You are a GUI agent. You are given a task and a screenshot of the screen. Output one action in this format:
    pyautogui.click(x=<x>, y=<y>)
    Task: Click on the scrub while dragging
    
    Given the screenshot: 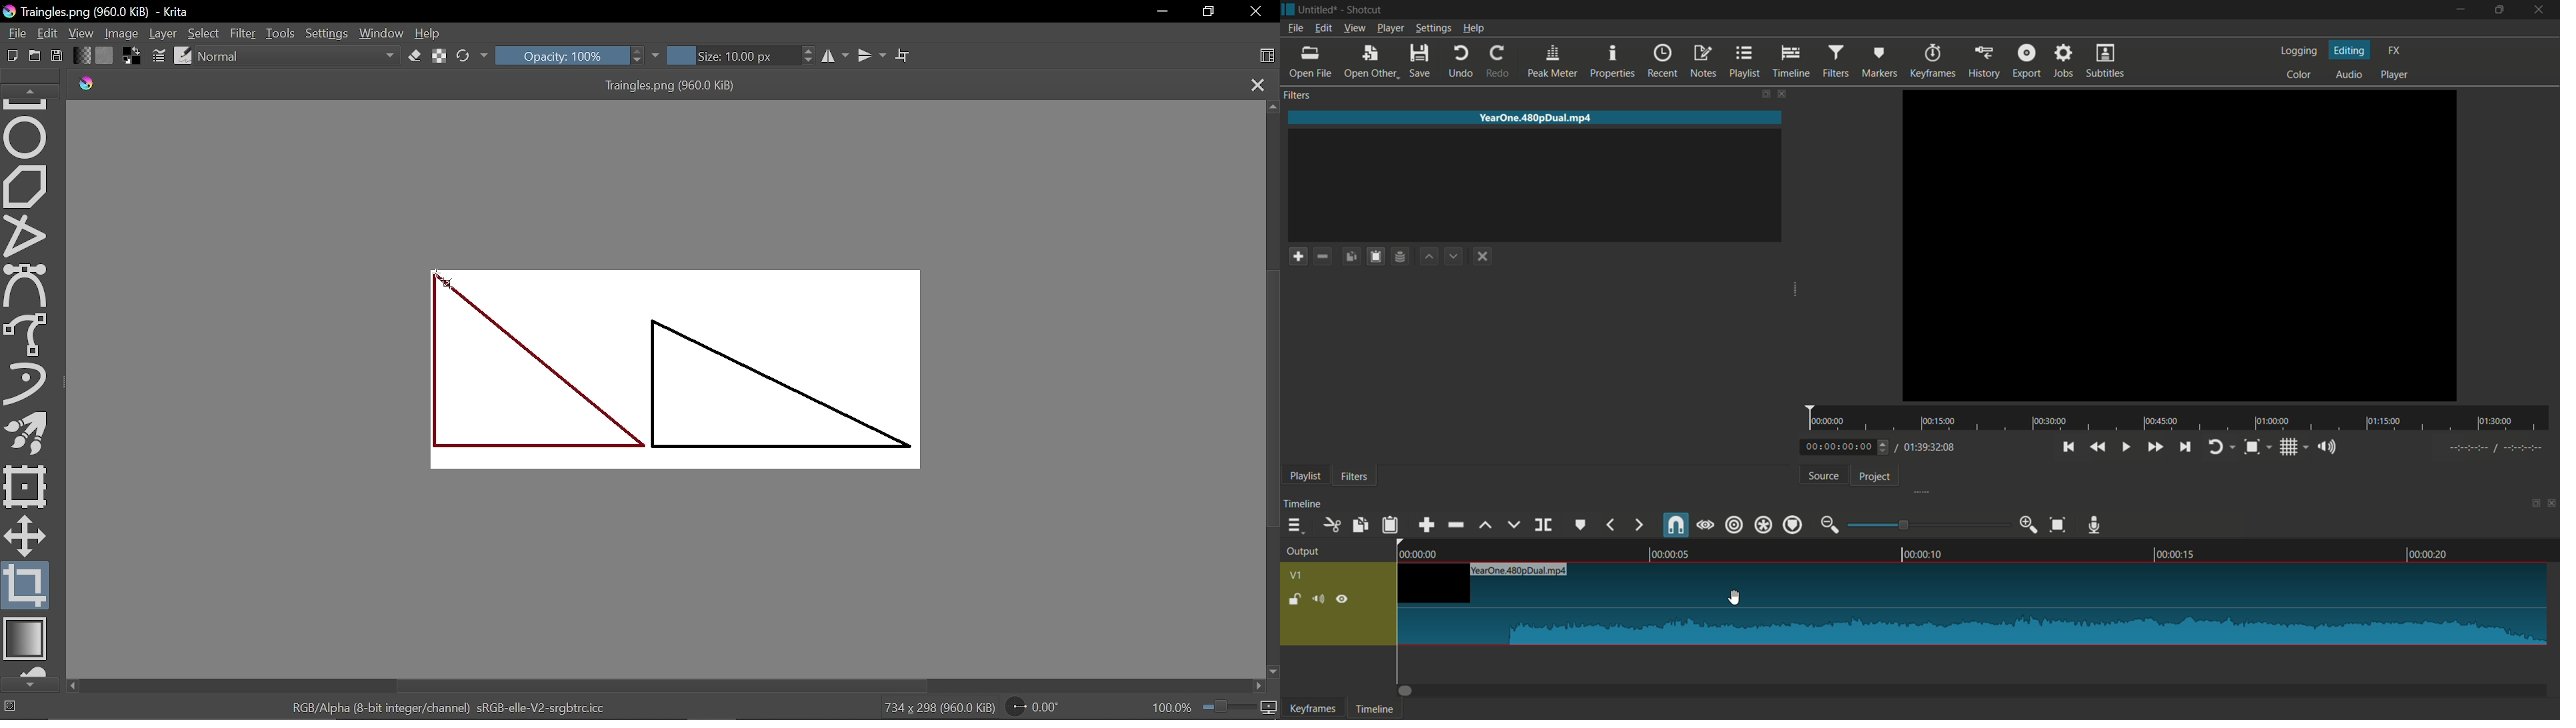 What is the action you would take?
    pyautogui.click(x=1707, y=525)
    